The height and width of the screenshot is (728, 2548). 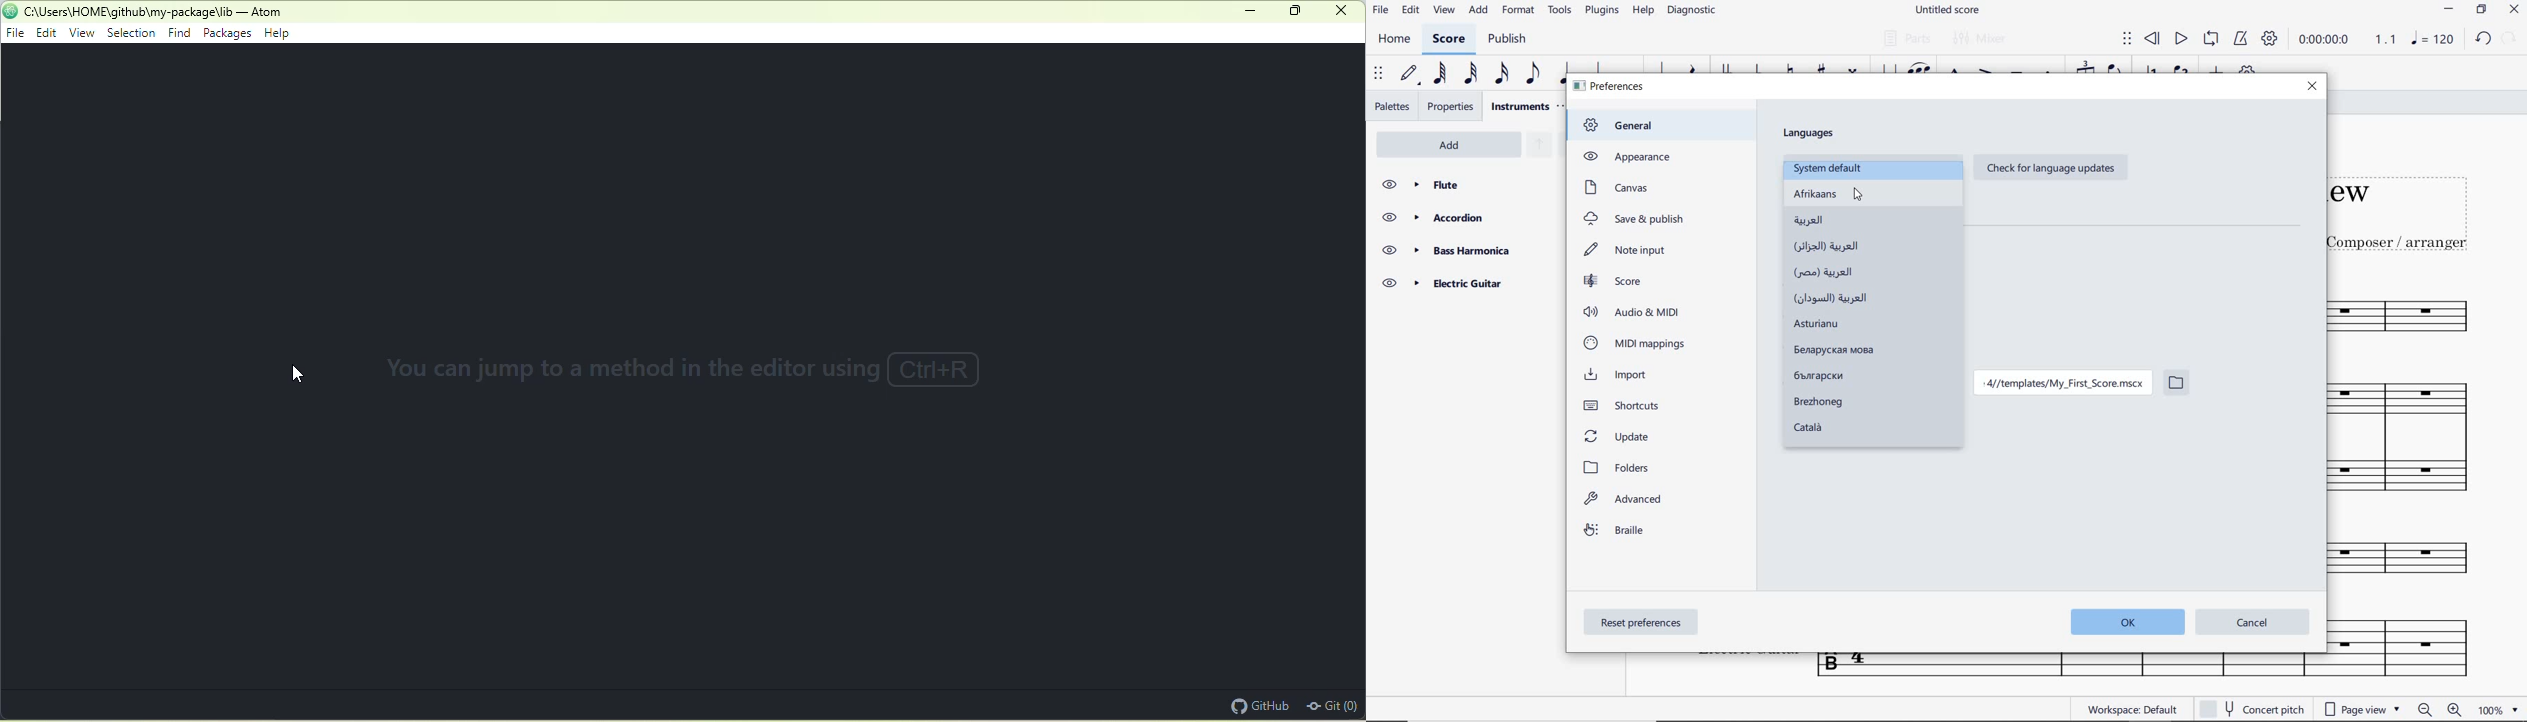 What do you see at coordinates (1827, 430) in the screenshot?
I see `catala` at bounding box center [1827, 430].